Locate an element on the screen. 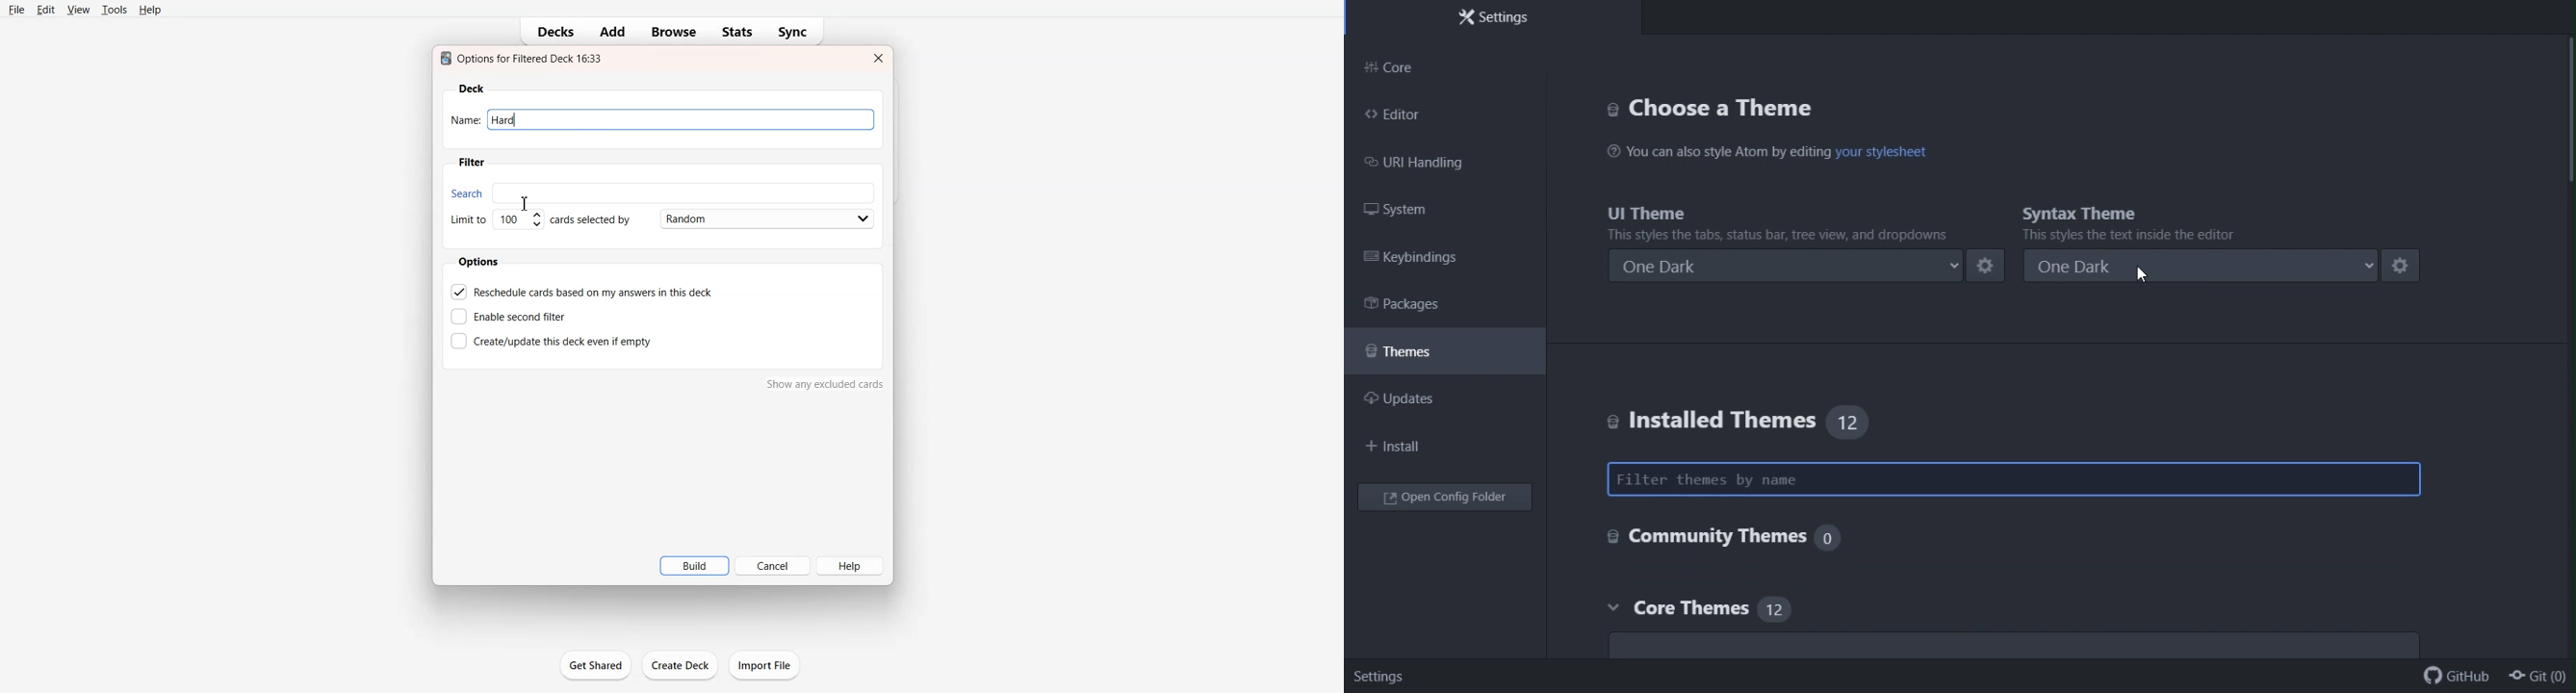 The height and width of the screenshot is (700, 2576). Browse is located at coordinates (675, 32).